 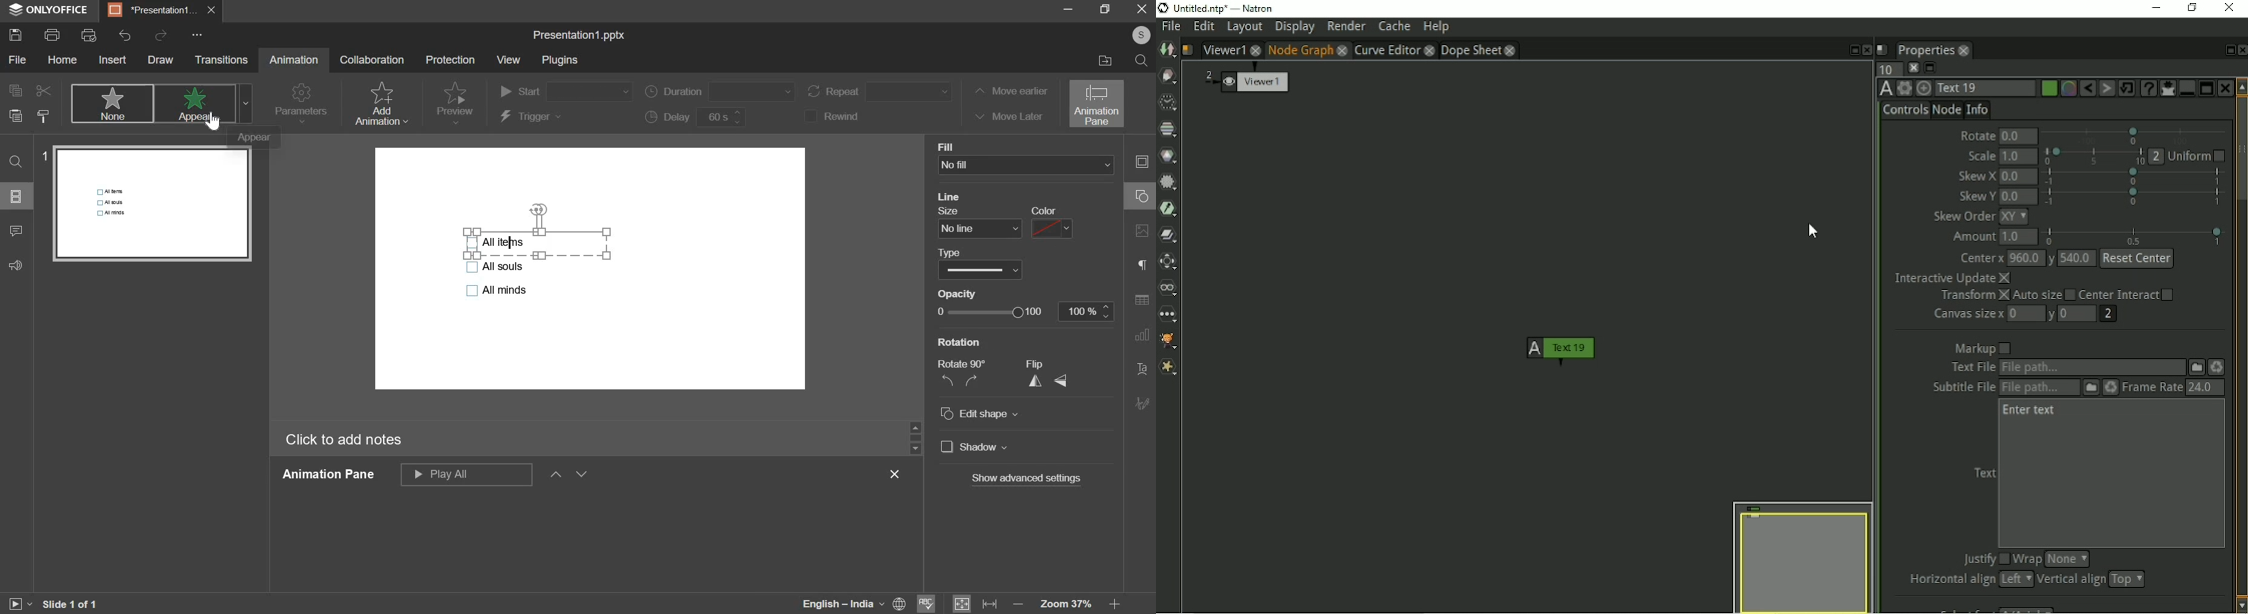 What do you see at coordinates (125, 36) in the screenshot?
I see `undo` at bounding box center [125, 36].